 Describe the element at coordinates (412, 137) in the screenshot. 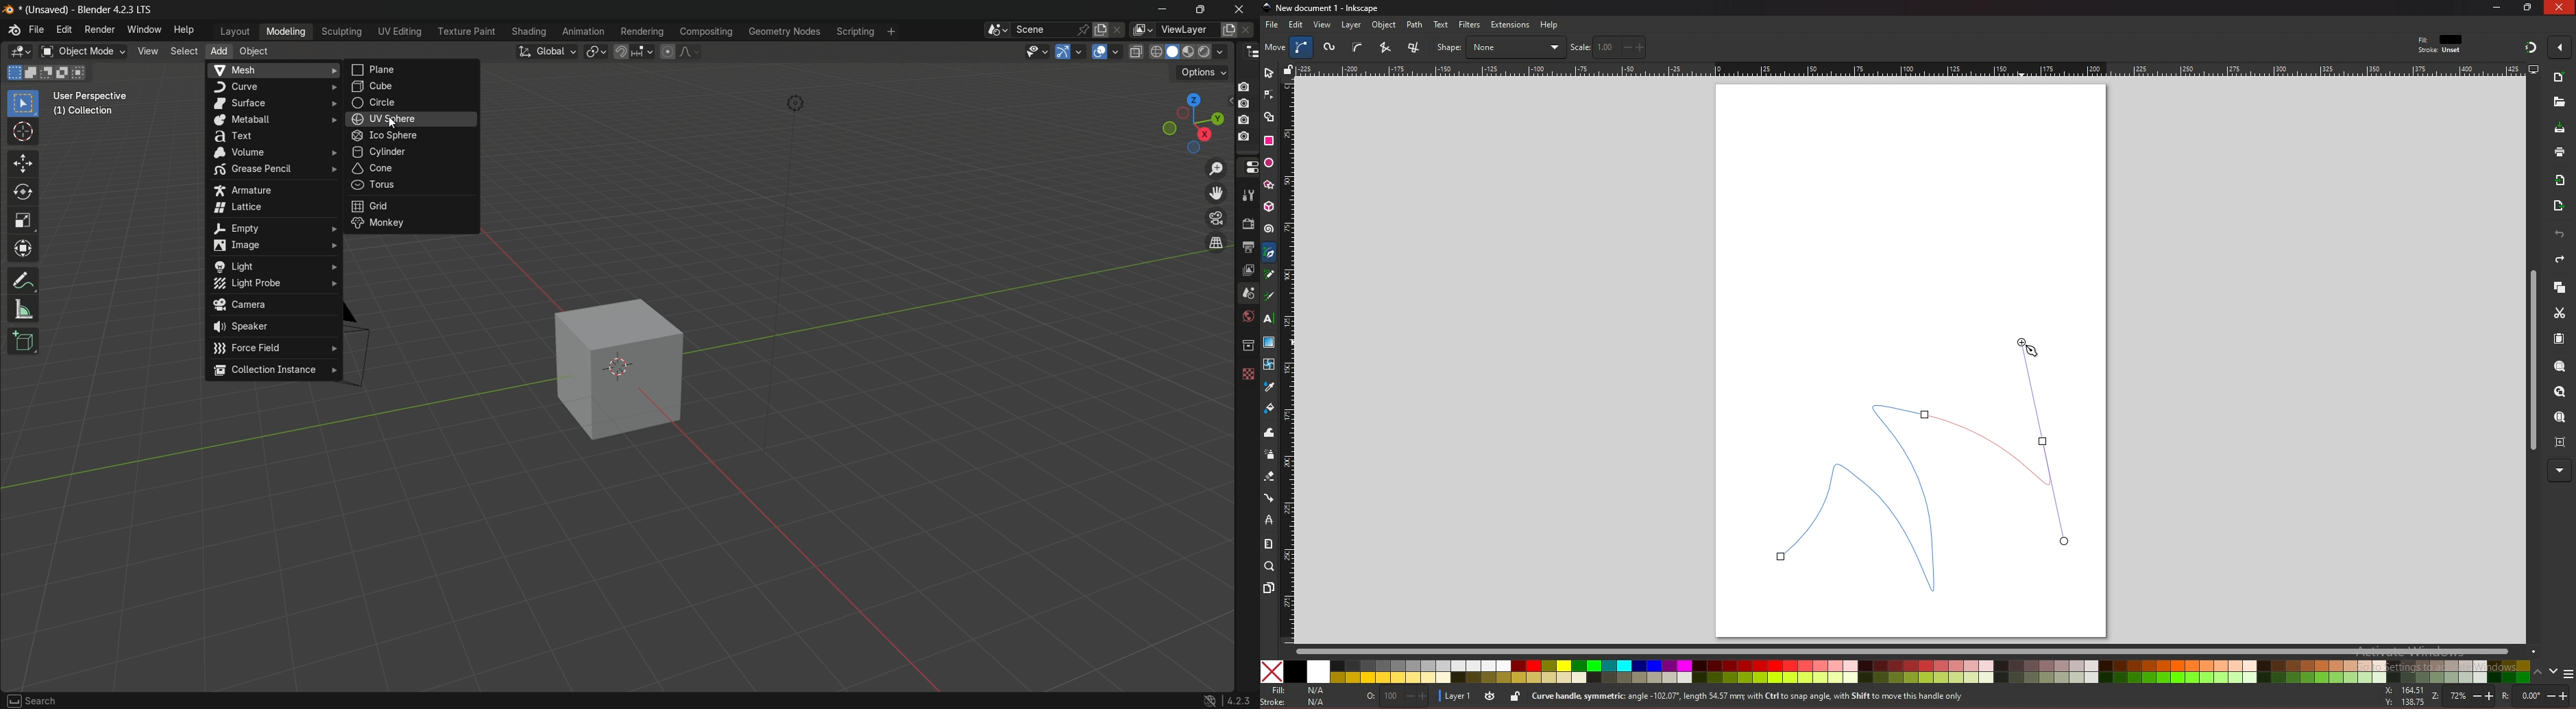

I see `ico sphere` at that location.